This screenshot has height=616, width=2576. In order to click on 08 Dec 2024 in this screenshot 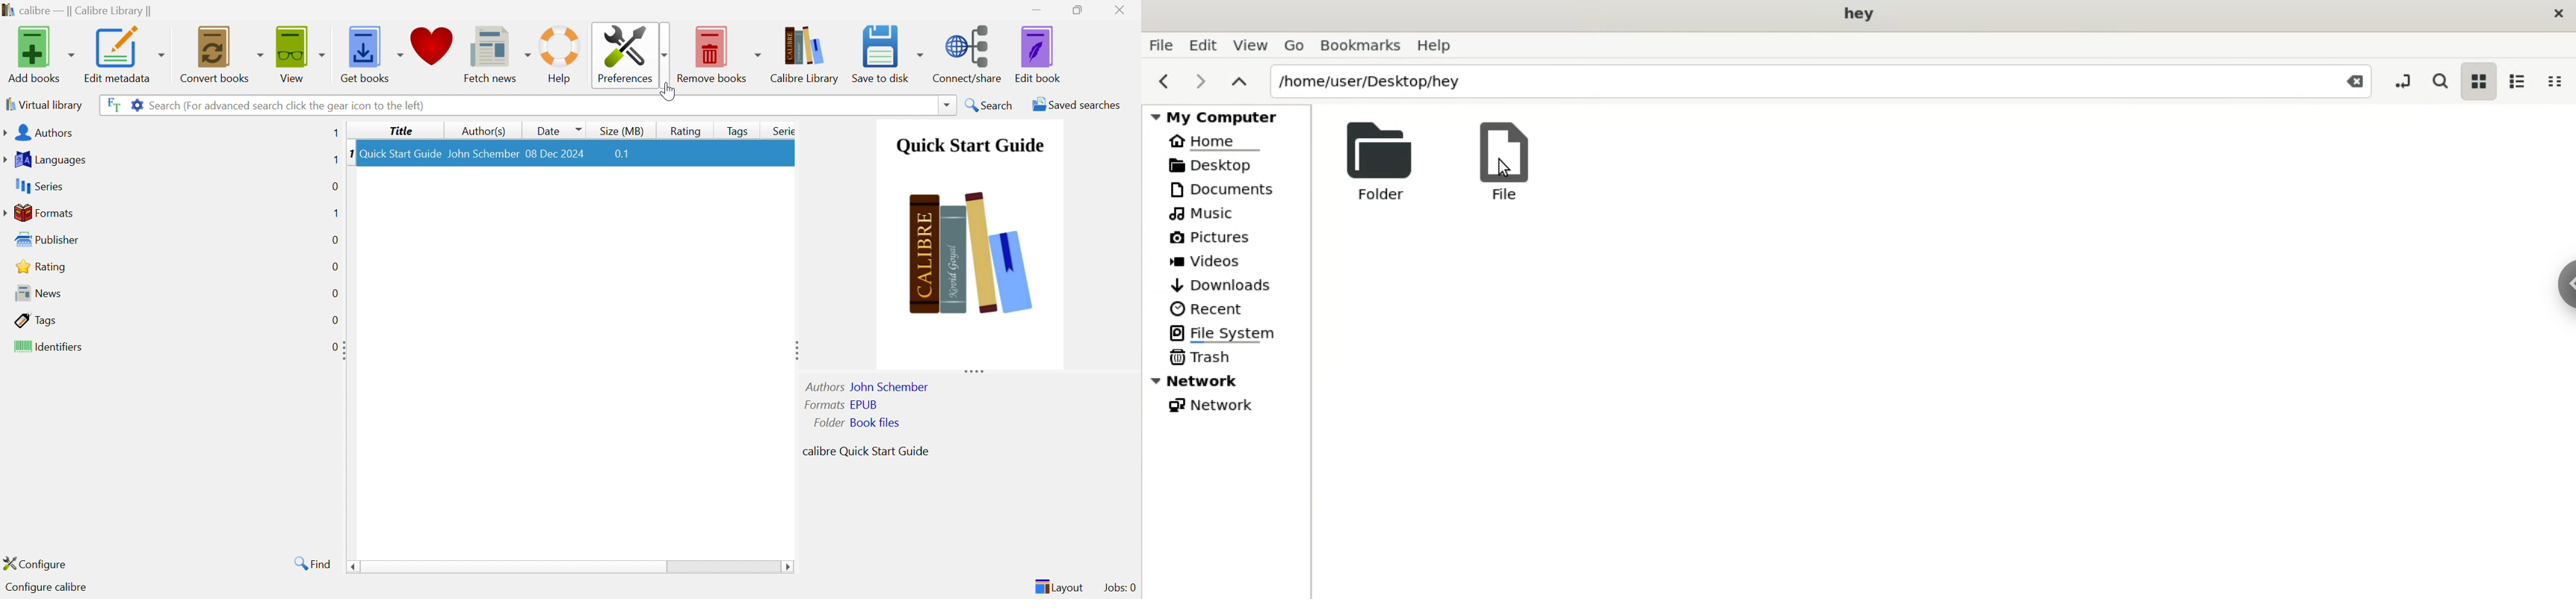, I will do `click(556, 152)`.